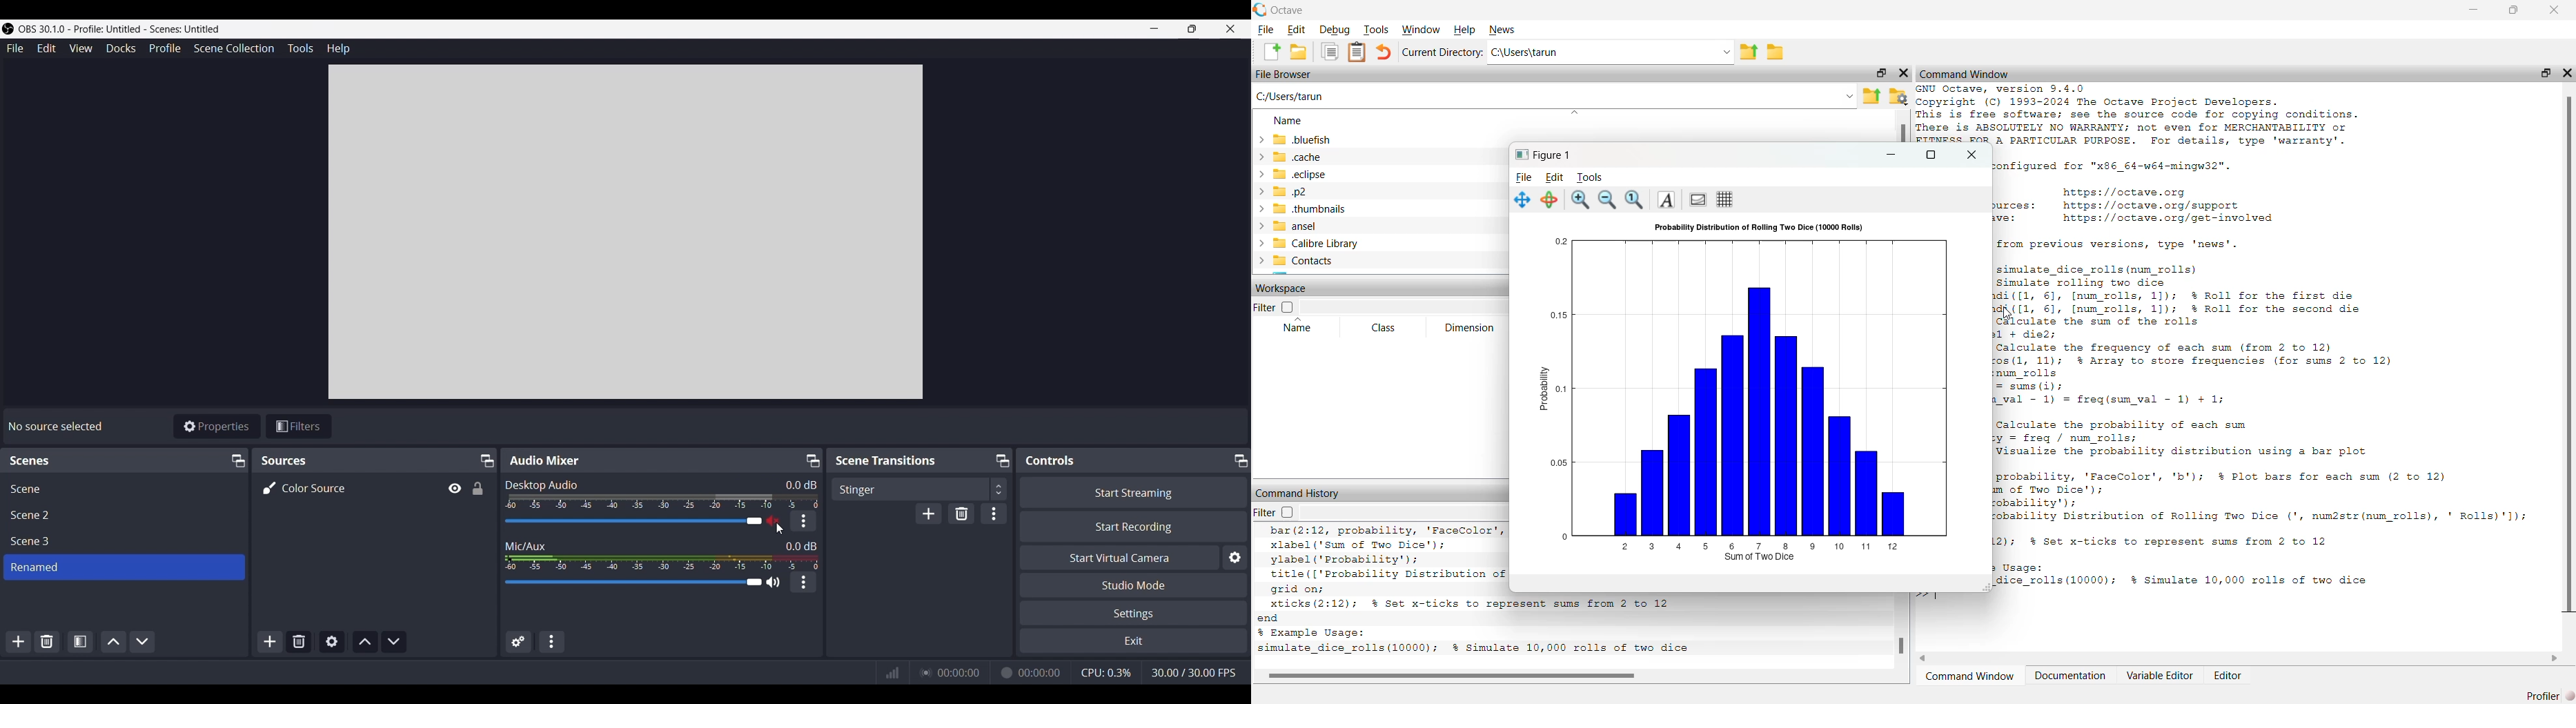 The image size is (2576, 728). Describe the element at coordinates (928, 513) in the screenshot. I see `Add new transition` at that location.